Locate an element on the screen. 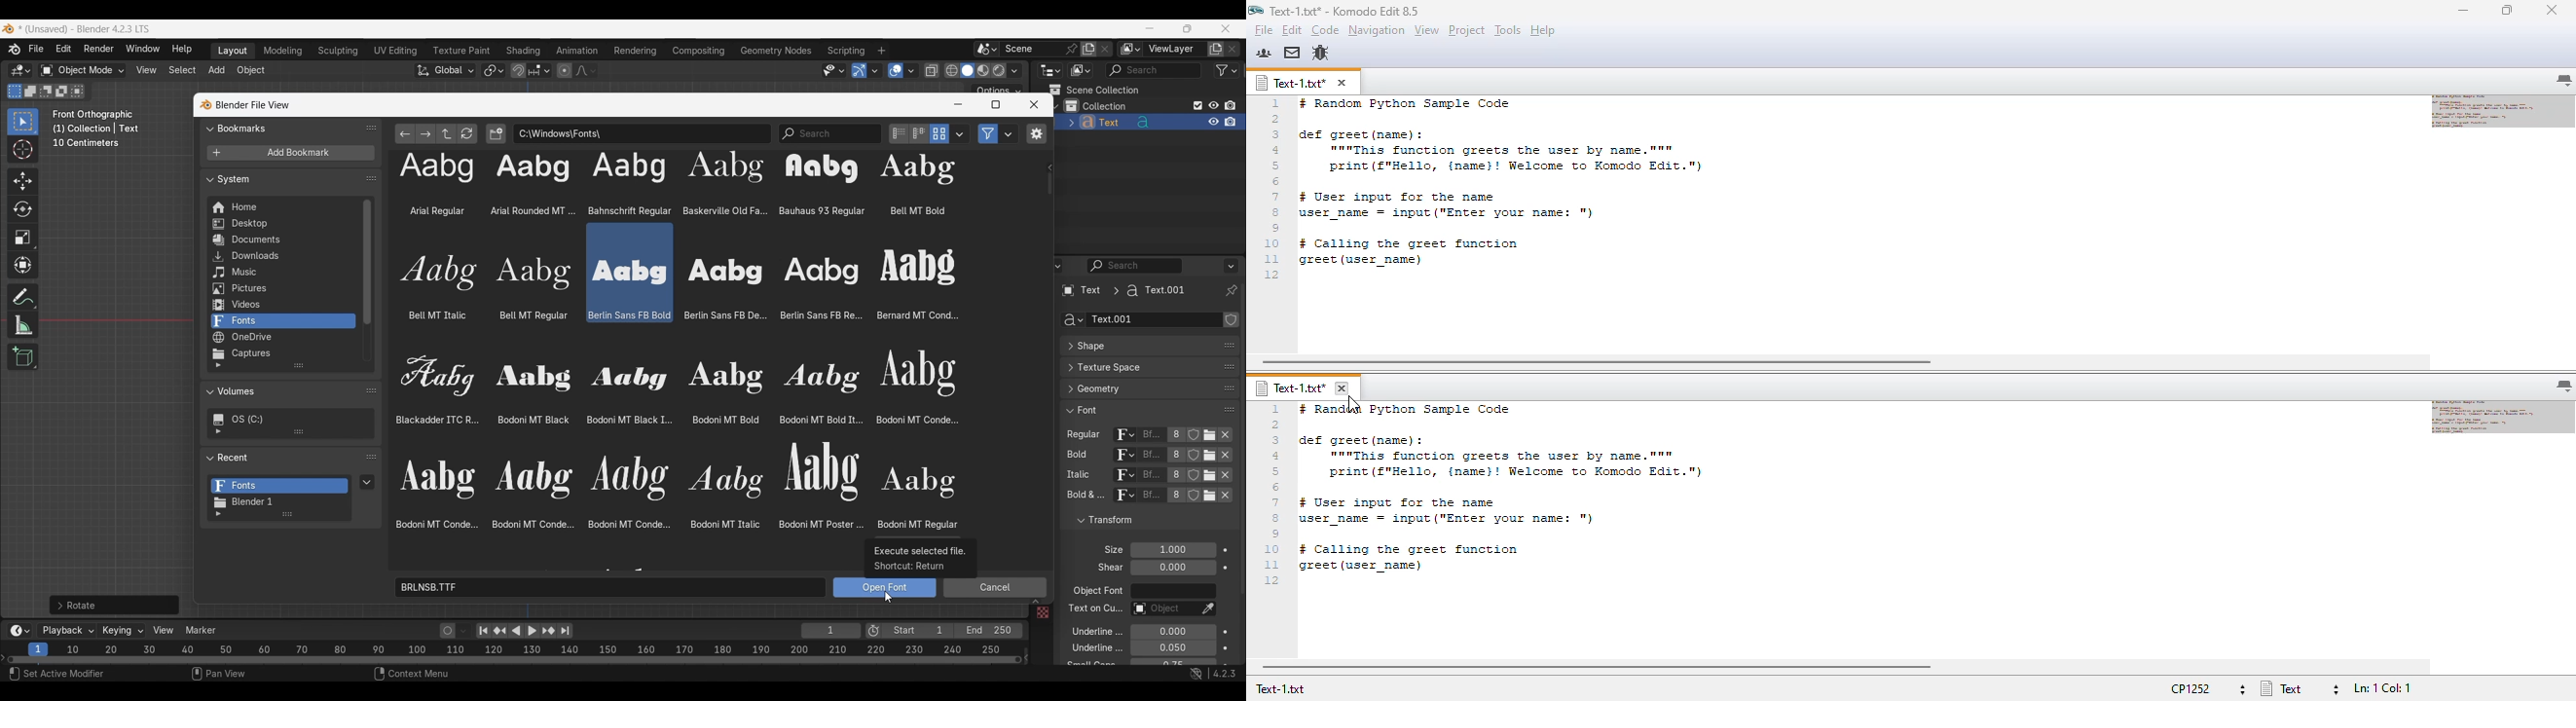 The width and height of the screenshot is (2576, 728). Show gizmo is located at coordinates (859, 71).